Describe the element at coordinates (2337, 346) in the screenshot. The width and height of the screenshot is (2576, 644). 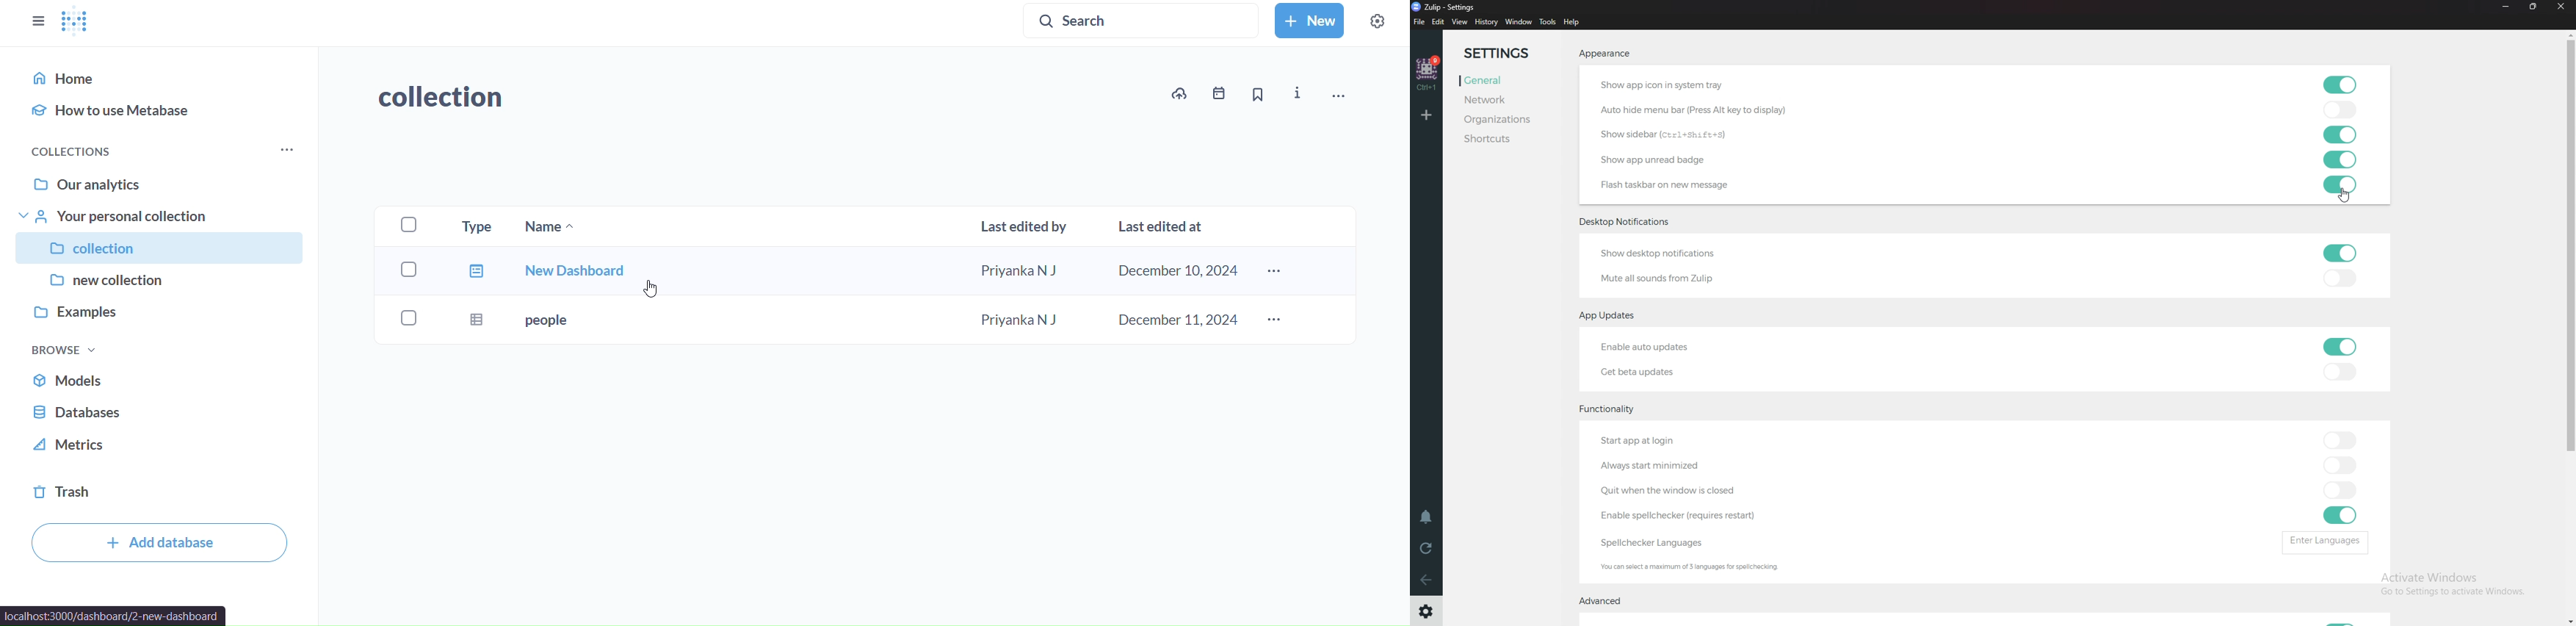
I see `toggle` at that location.